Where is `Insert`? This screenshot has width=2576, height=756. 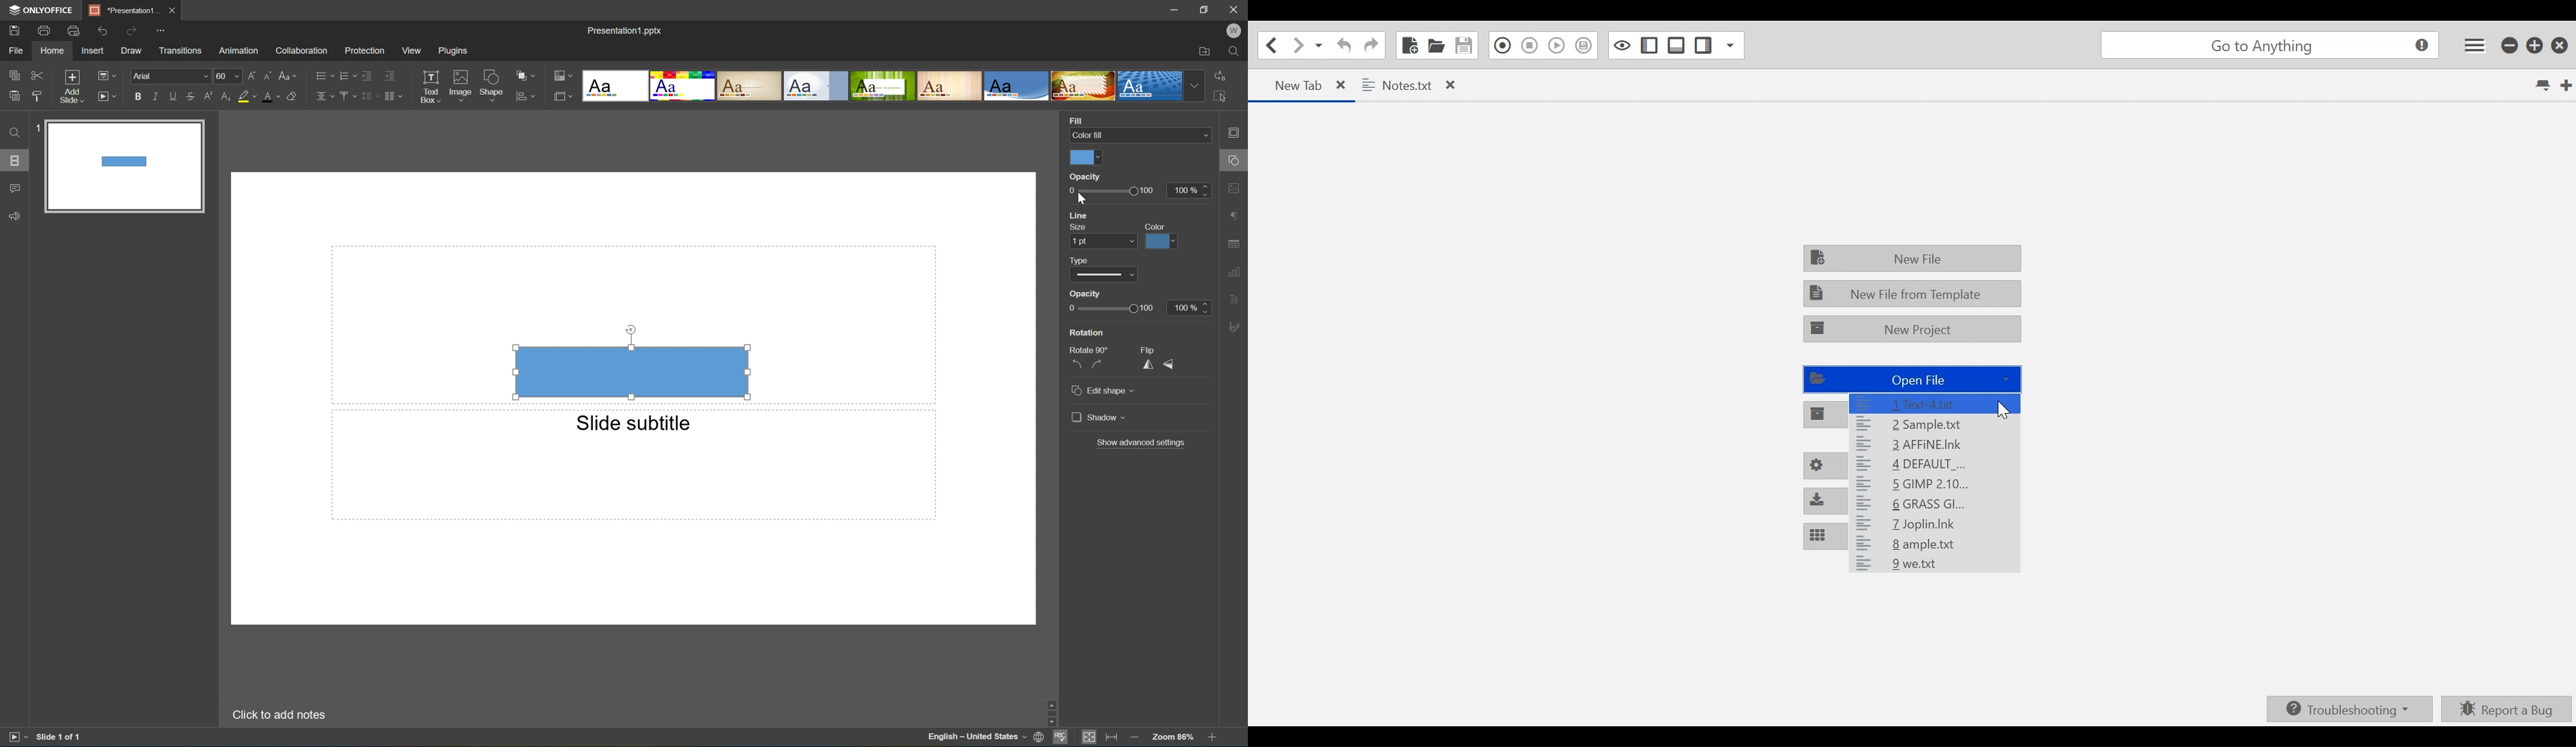 Insert is located at coordinates (95, 51).